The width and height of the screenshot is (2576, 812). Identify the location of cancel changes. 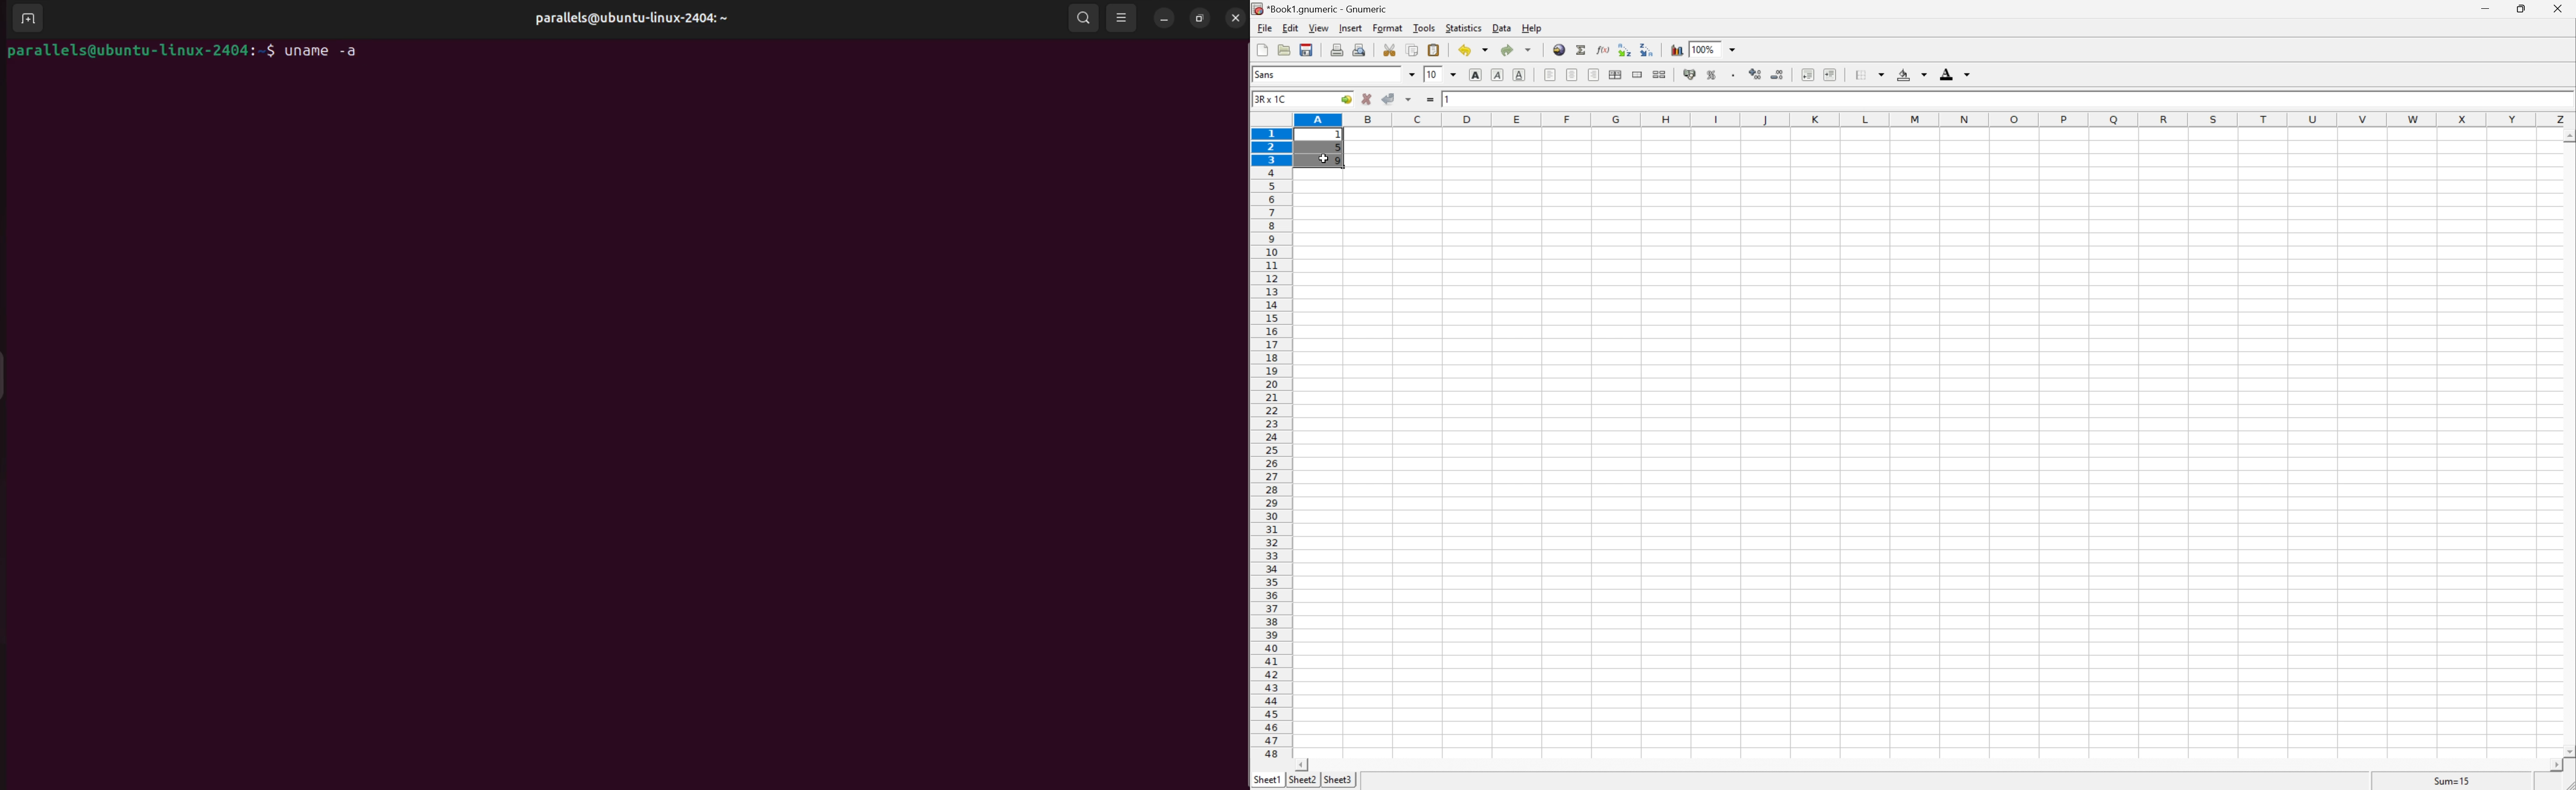
(1367, 99).